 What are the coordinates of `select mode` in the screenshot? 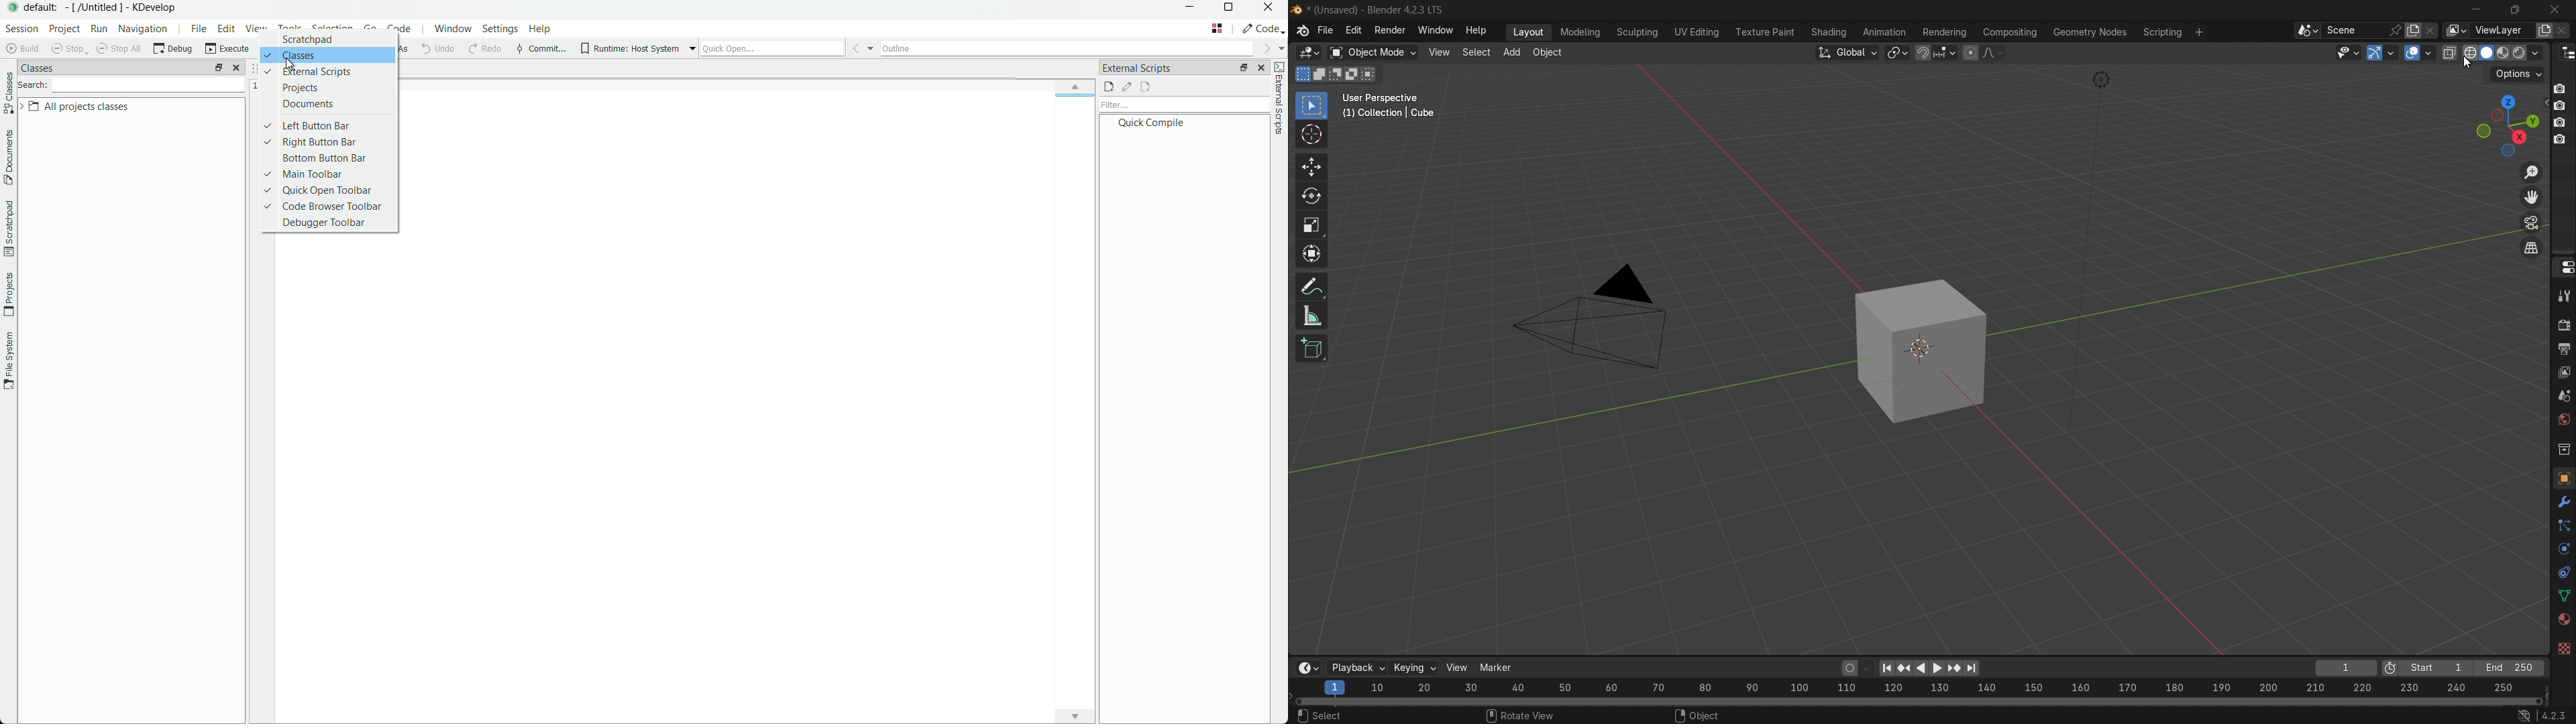 It's located at (1371, 50).